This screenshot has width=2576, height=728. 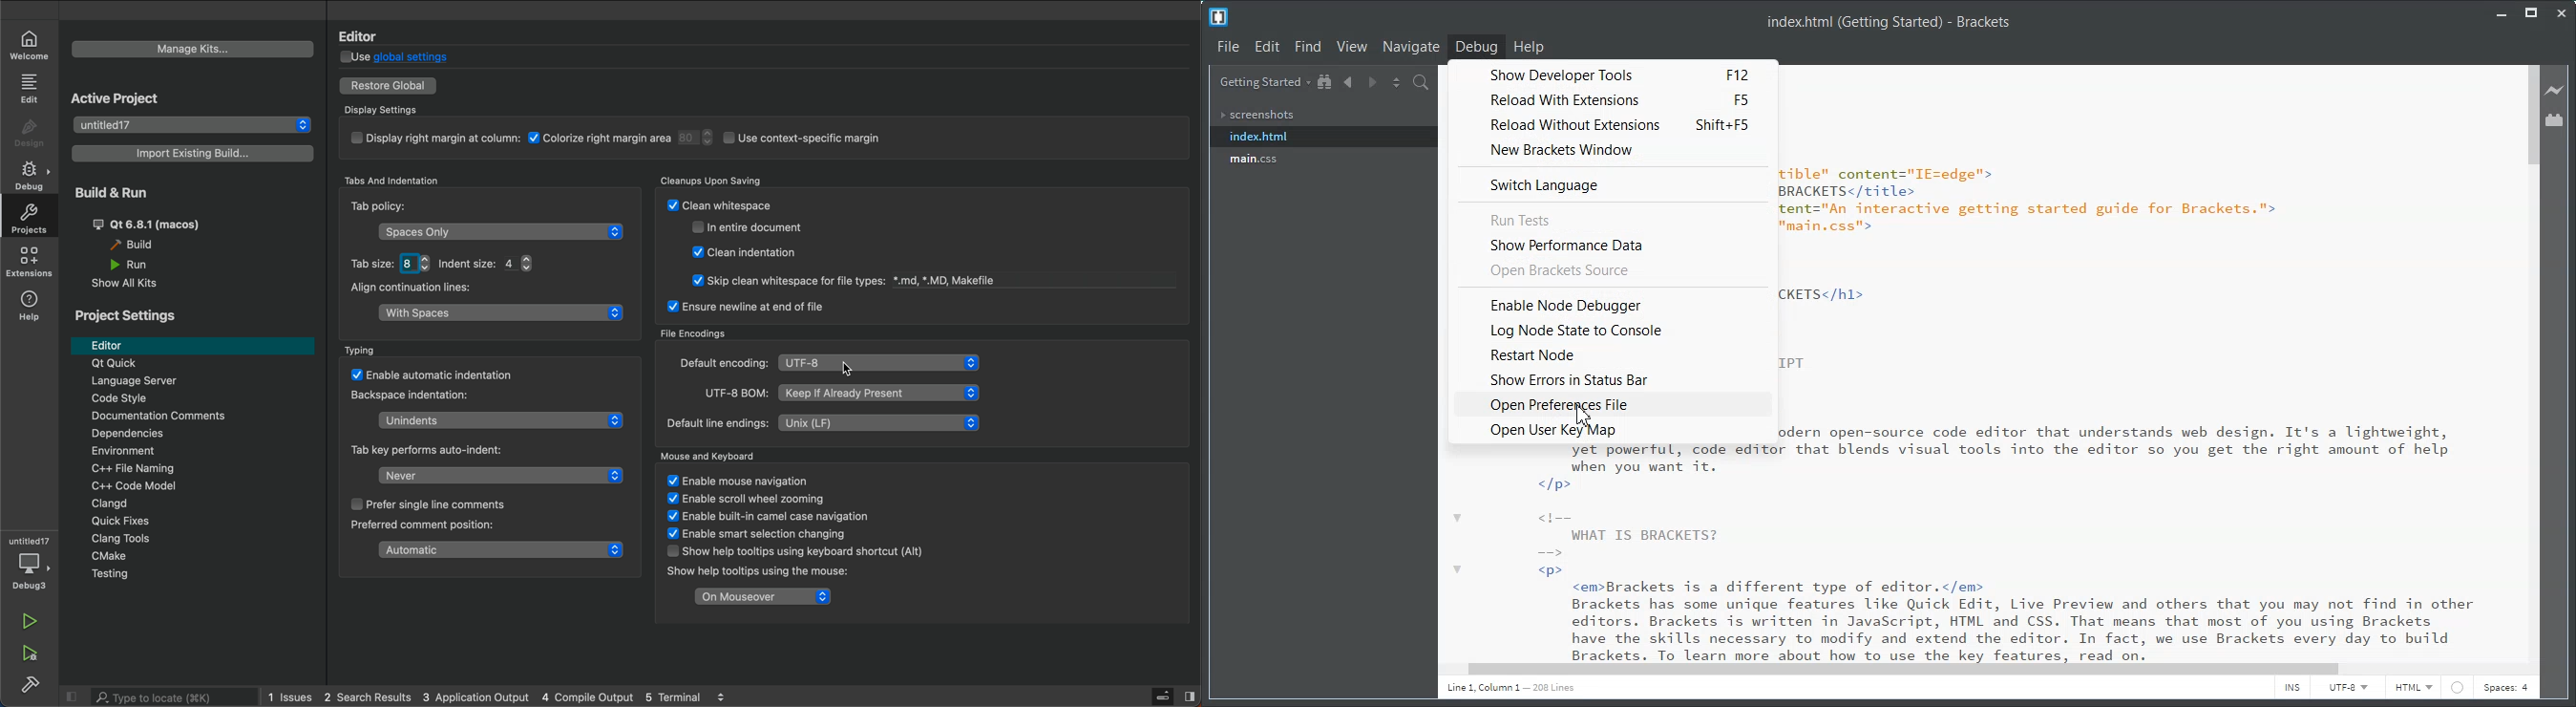 What do you see at coordinates (184, 466) in the screenshot?
I see `file naming` at bounding box center [184, 466].